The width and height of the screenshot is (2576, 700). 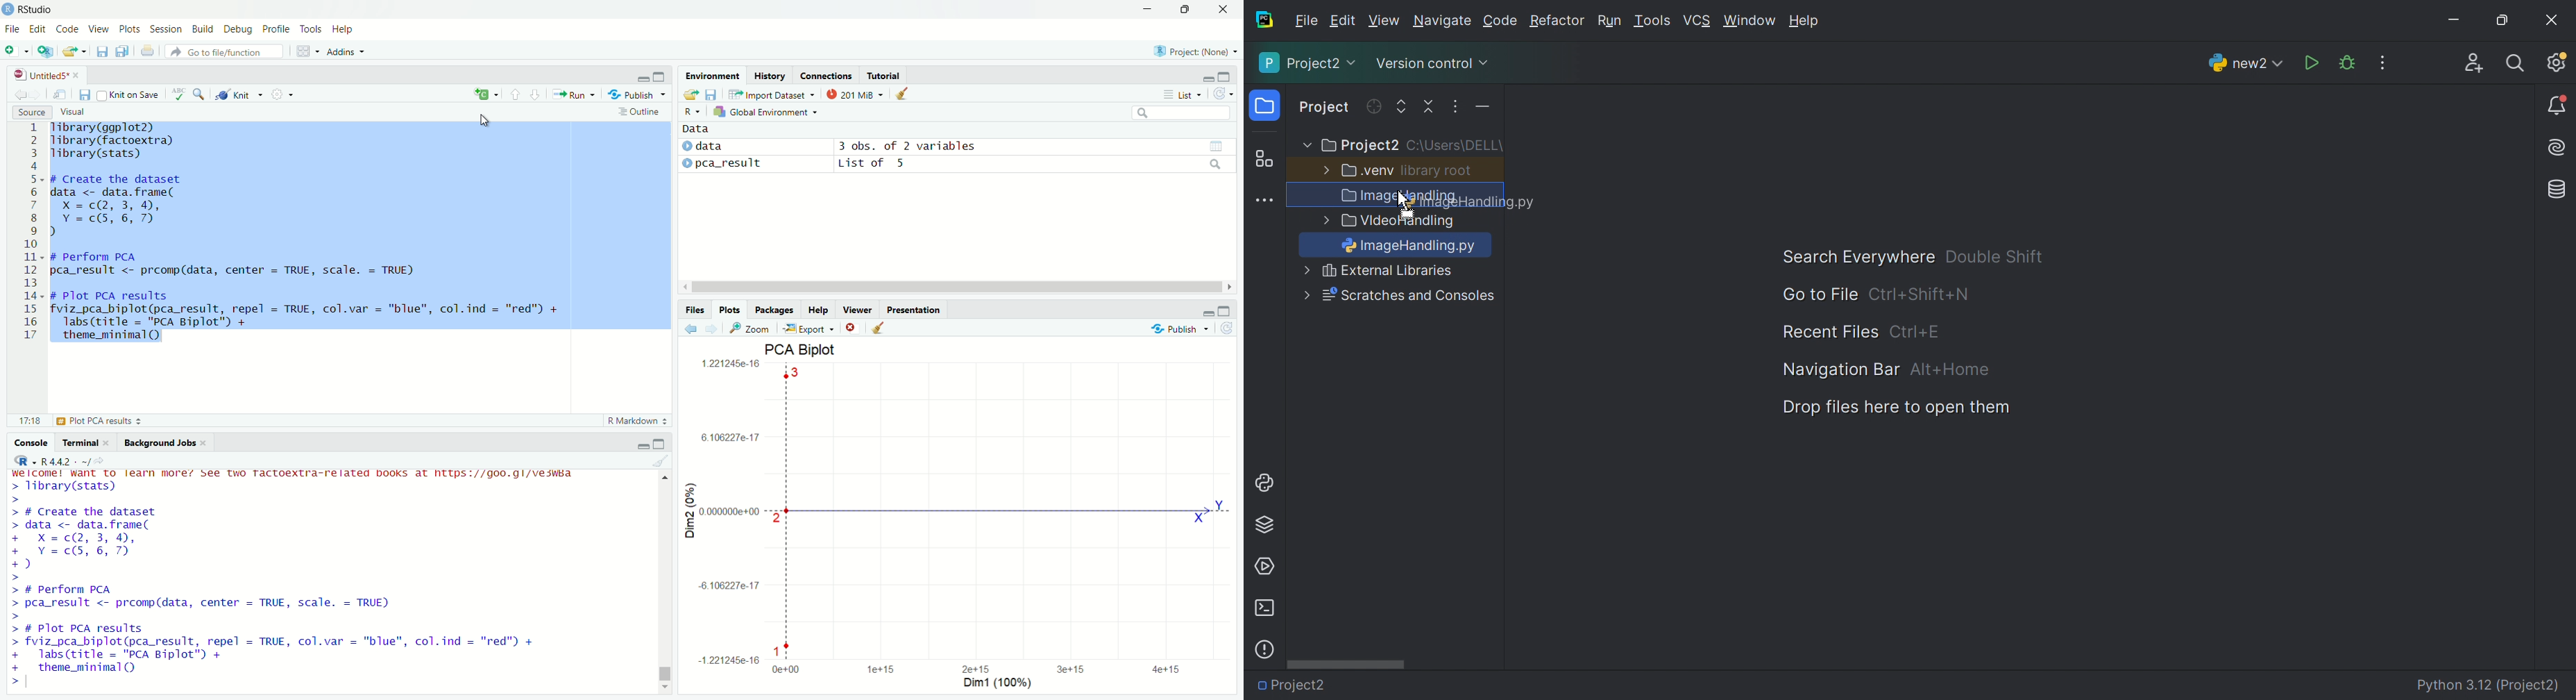 I want to click on show in new window, so click(x=61, y=95).